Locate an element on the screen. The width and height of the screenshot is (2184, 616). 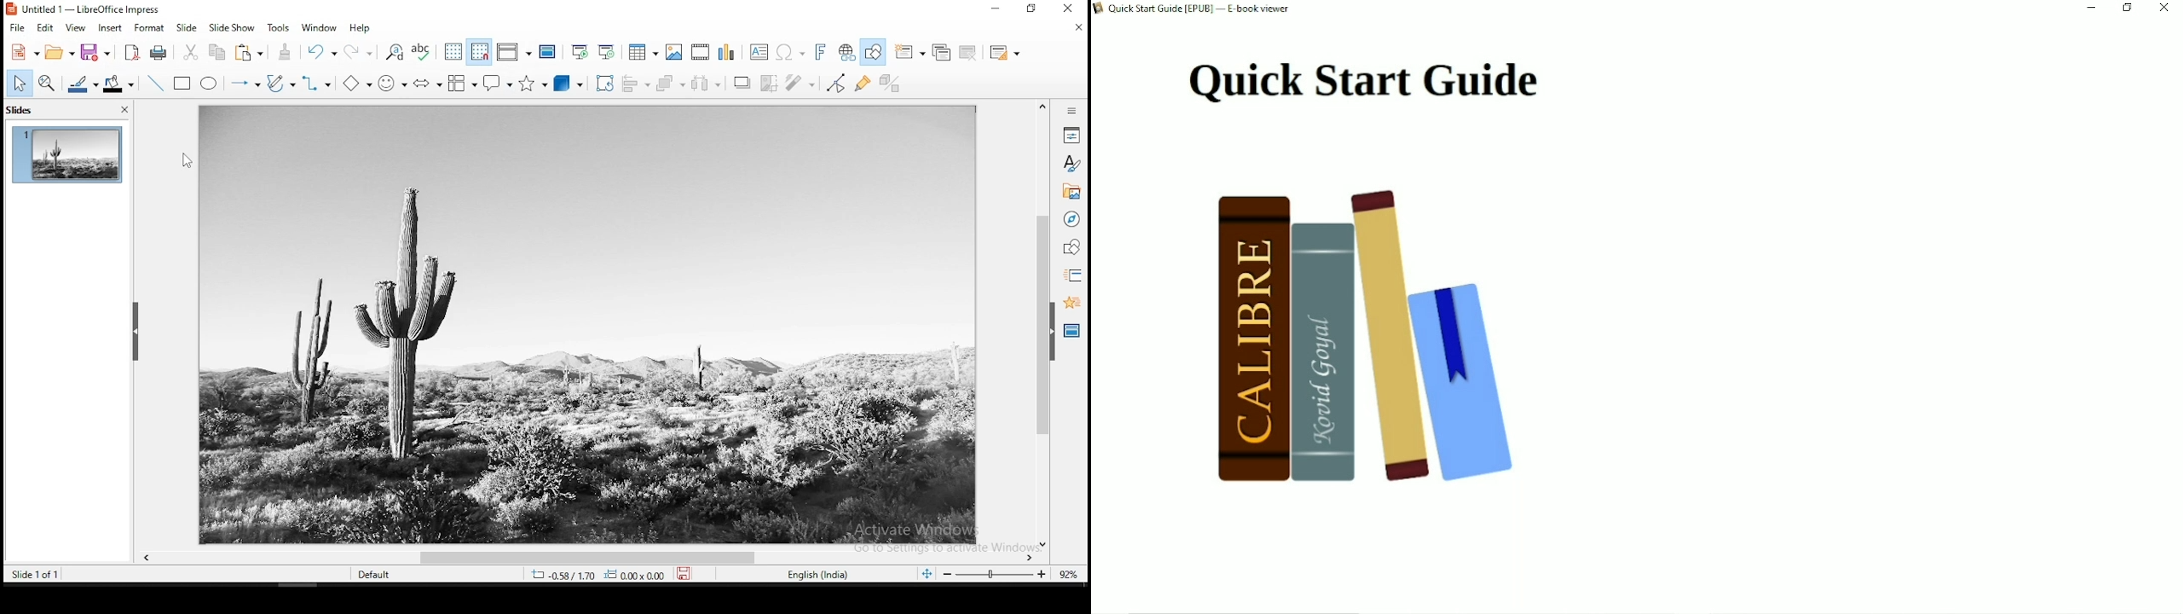
shadow is located at coordinates (741, 82).